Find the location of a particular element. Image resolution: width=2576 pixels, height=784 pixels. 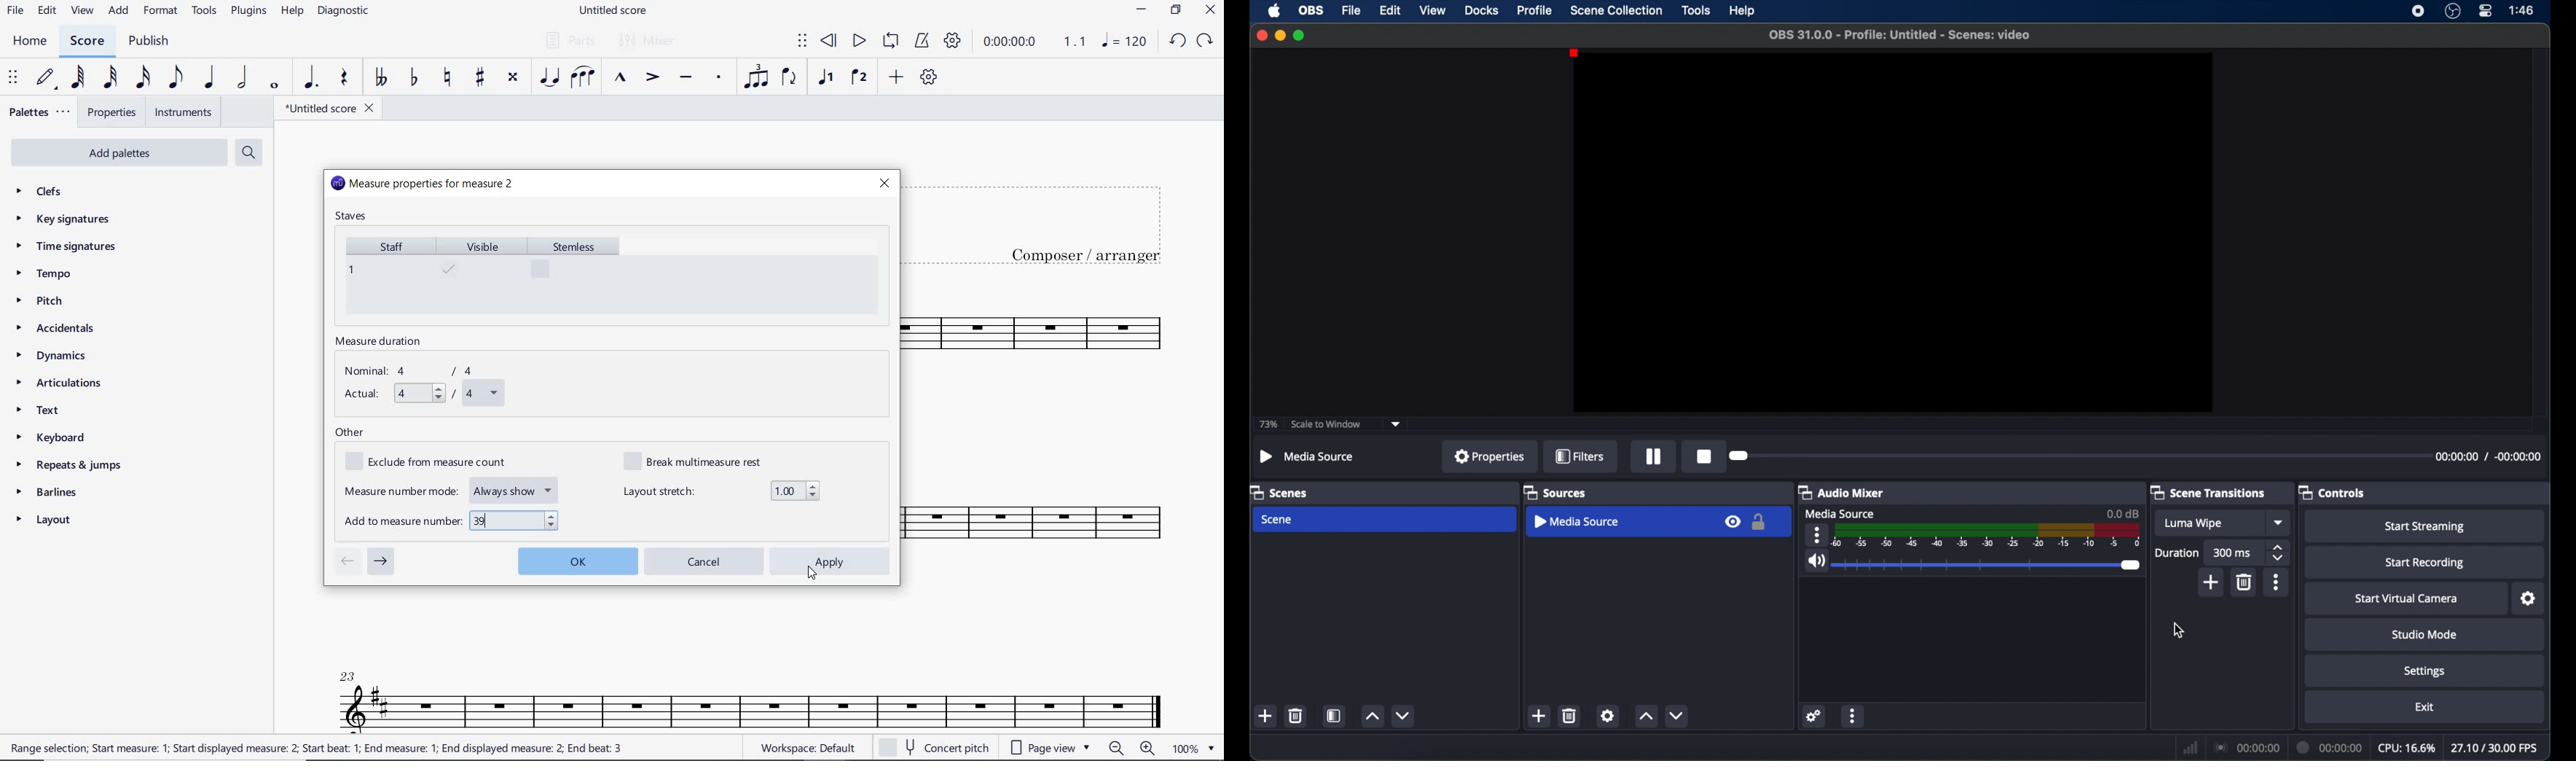

measure duration is located at coordinates (383, 343).